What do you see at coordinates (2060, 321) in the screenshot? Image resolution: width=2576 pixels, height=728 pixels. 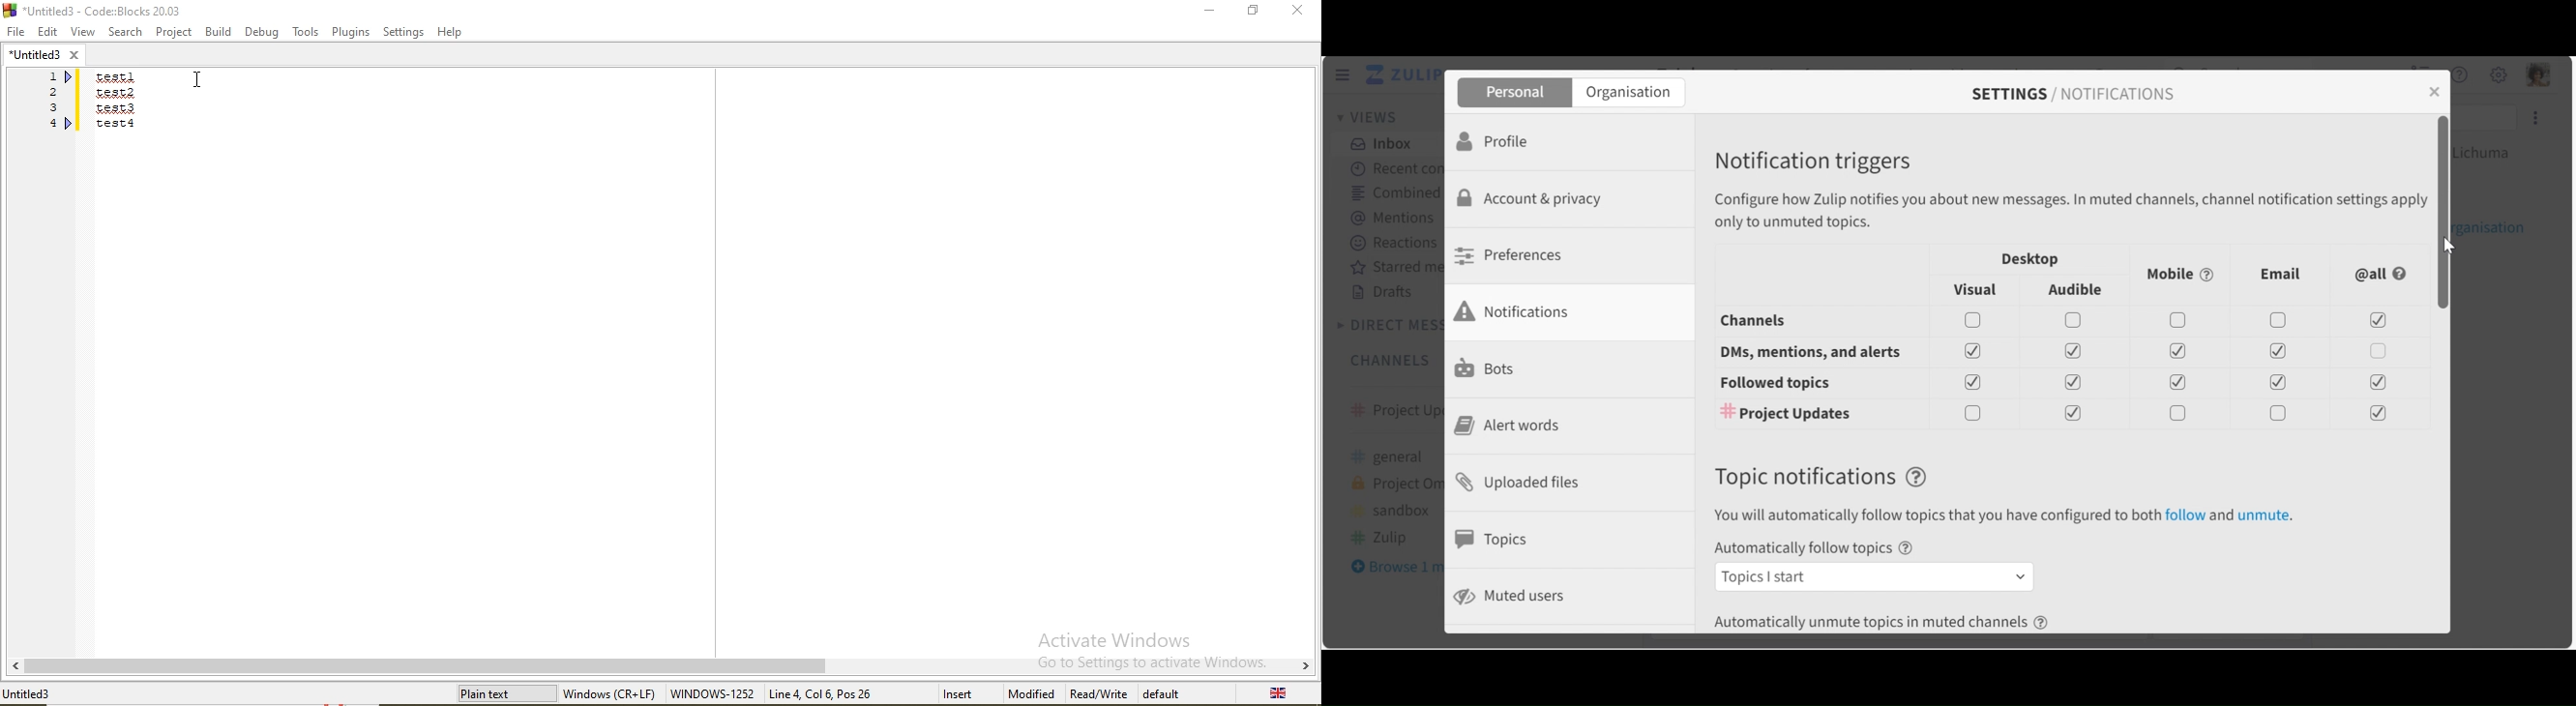 I see `Channel` at bounding box center [2060, 321].